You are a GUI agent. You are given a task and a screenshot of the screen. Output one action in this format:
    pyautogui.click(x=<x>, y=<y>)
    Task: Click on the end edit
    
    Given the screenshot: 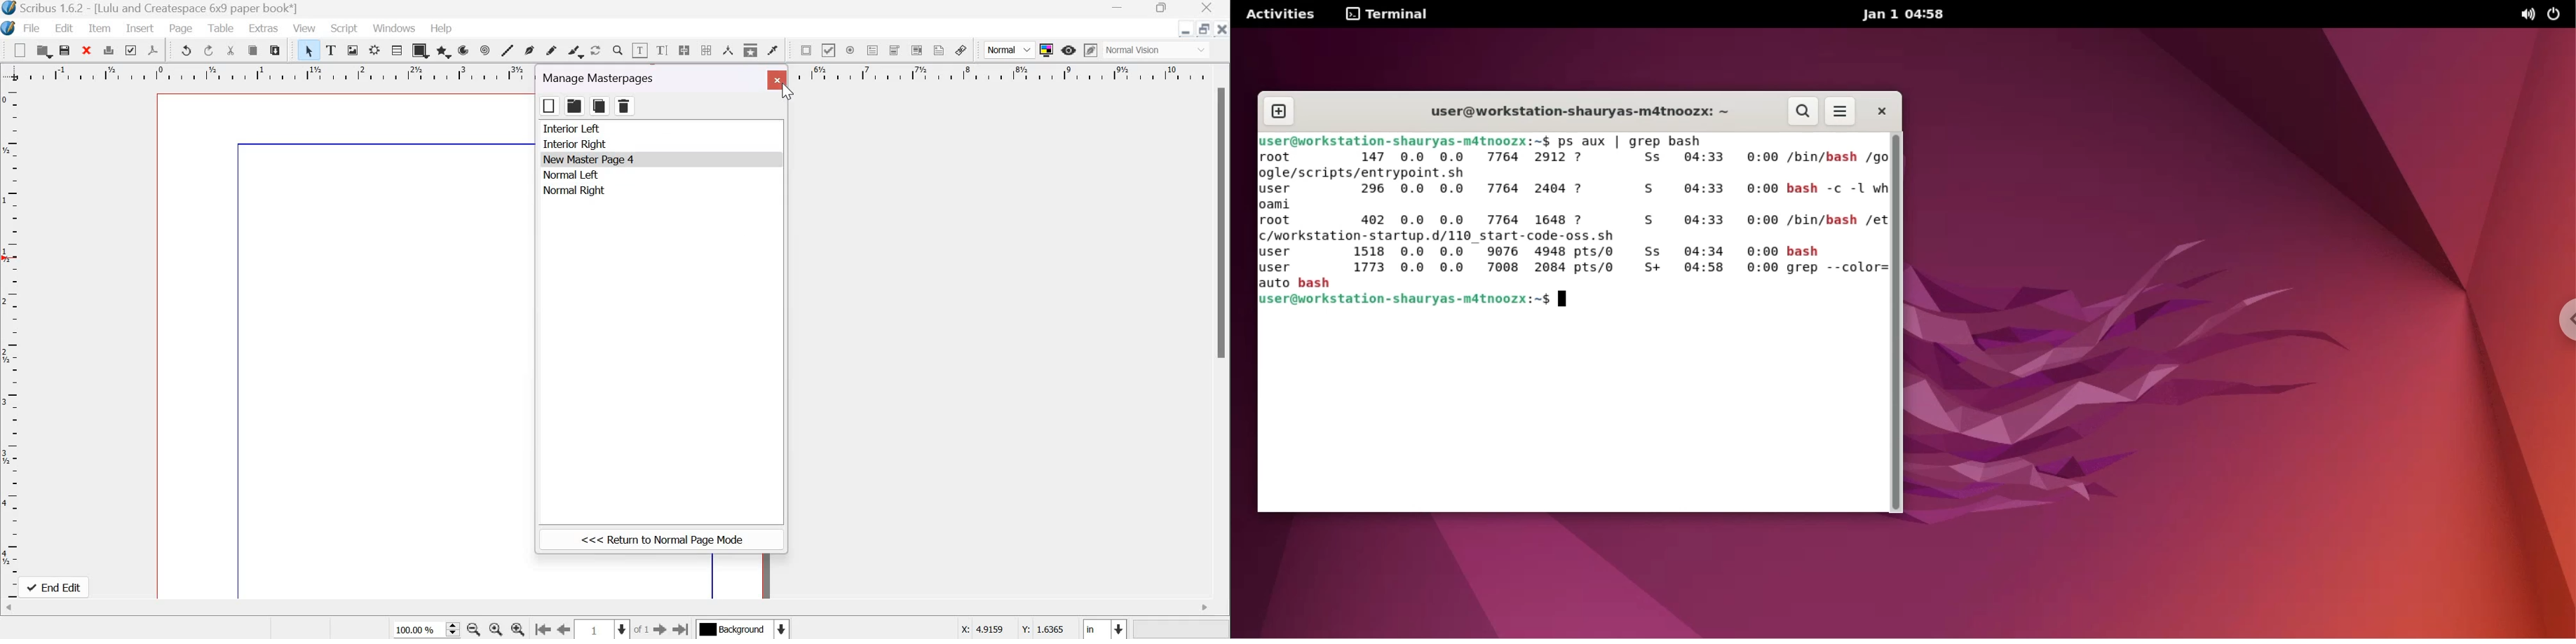 What is the action you would take?
    pyautogui.click(x=57, y=587)
    